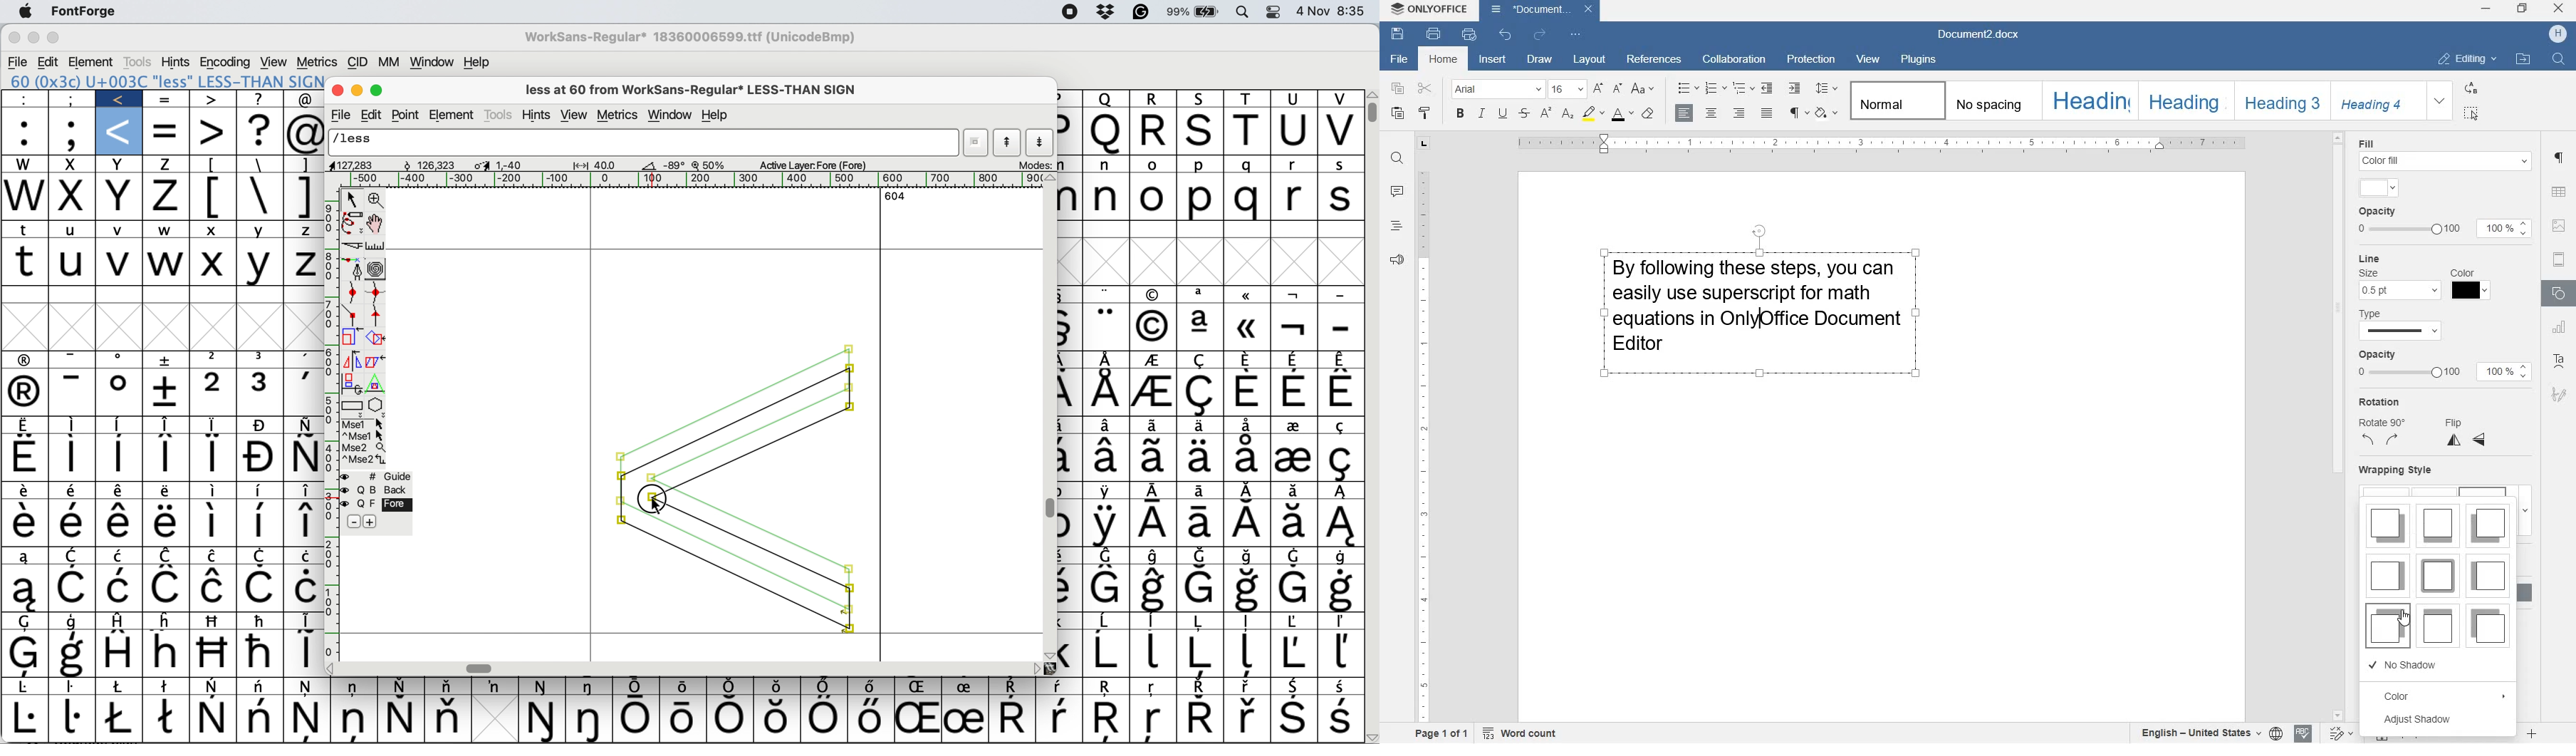 The image size is (2576, 756). What do you see at coordinates (536, 115) in the screenshot?
I see `hints` at bounding box center [536, 115].